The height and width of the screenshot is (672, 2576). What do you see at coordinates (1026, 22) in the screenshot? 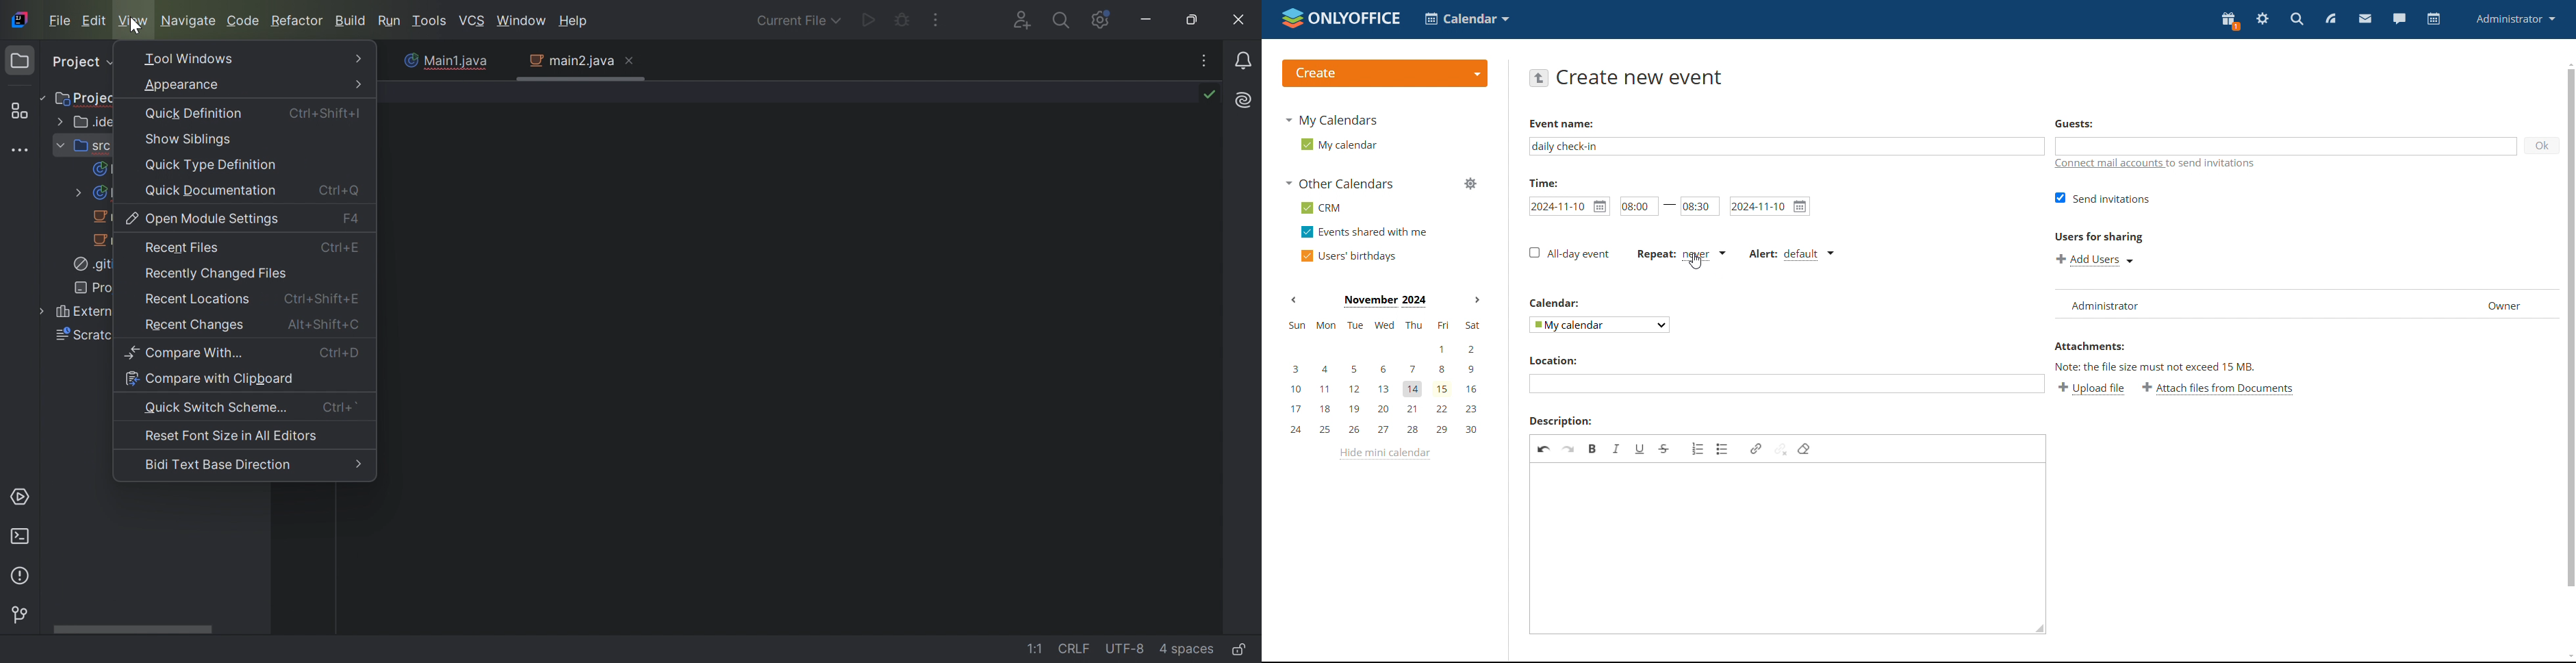
I see `Code with me` at bounding box center [1026, 22].